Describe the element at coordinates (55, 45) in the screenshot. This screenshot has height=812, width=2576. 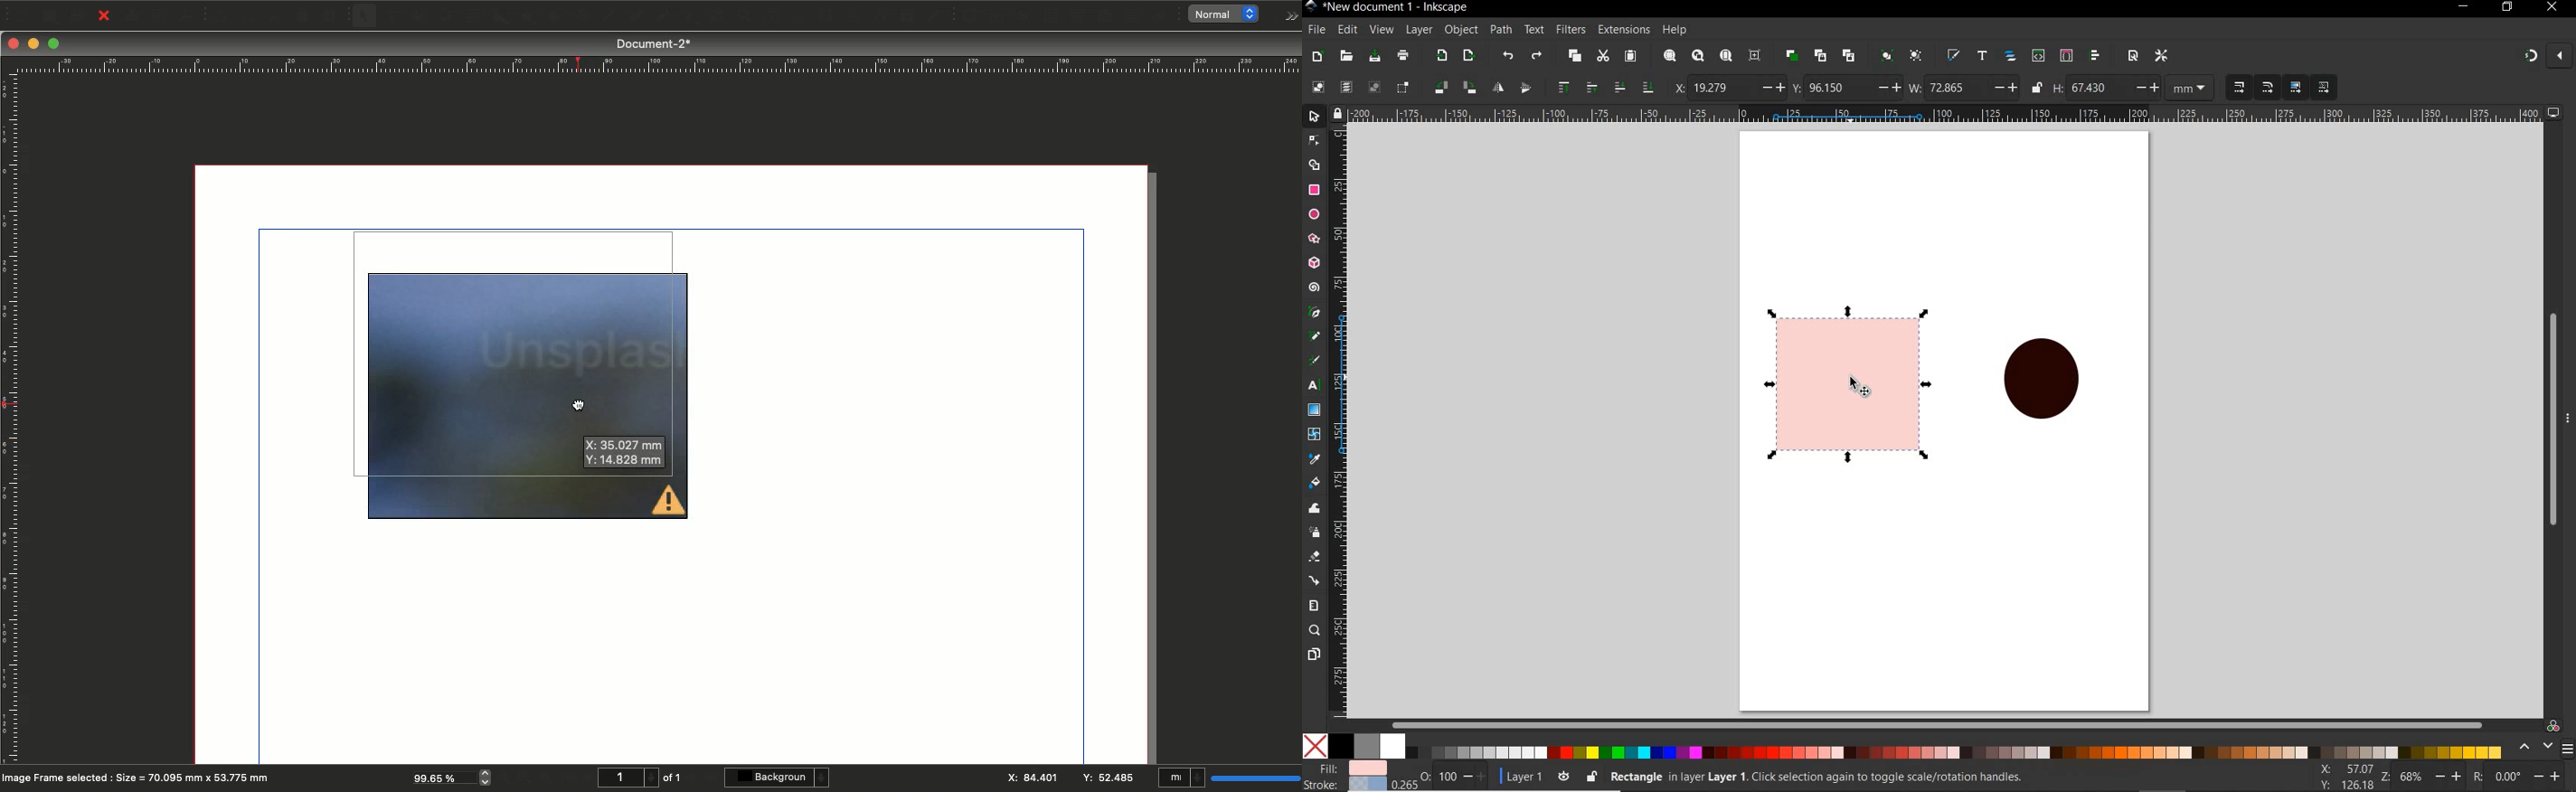
I see `Maximize` at that location.